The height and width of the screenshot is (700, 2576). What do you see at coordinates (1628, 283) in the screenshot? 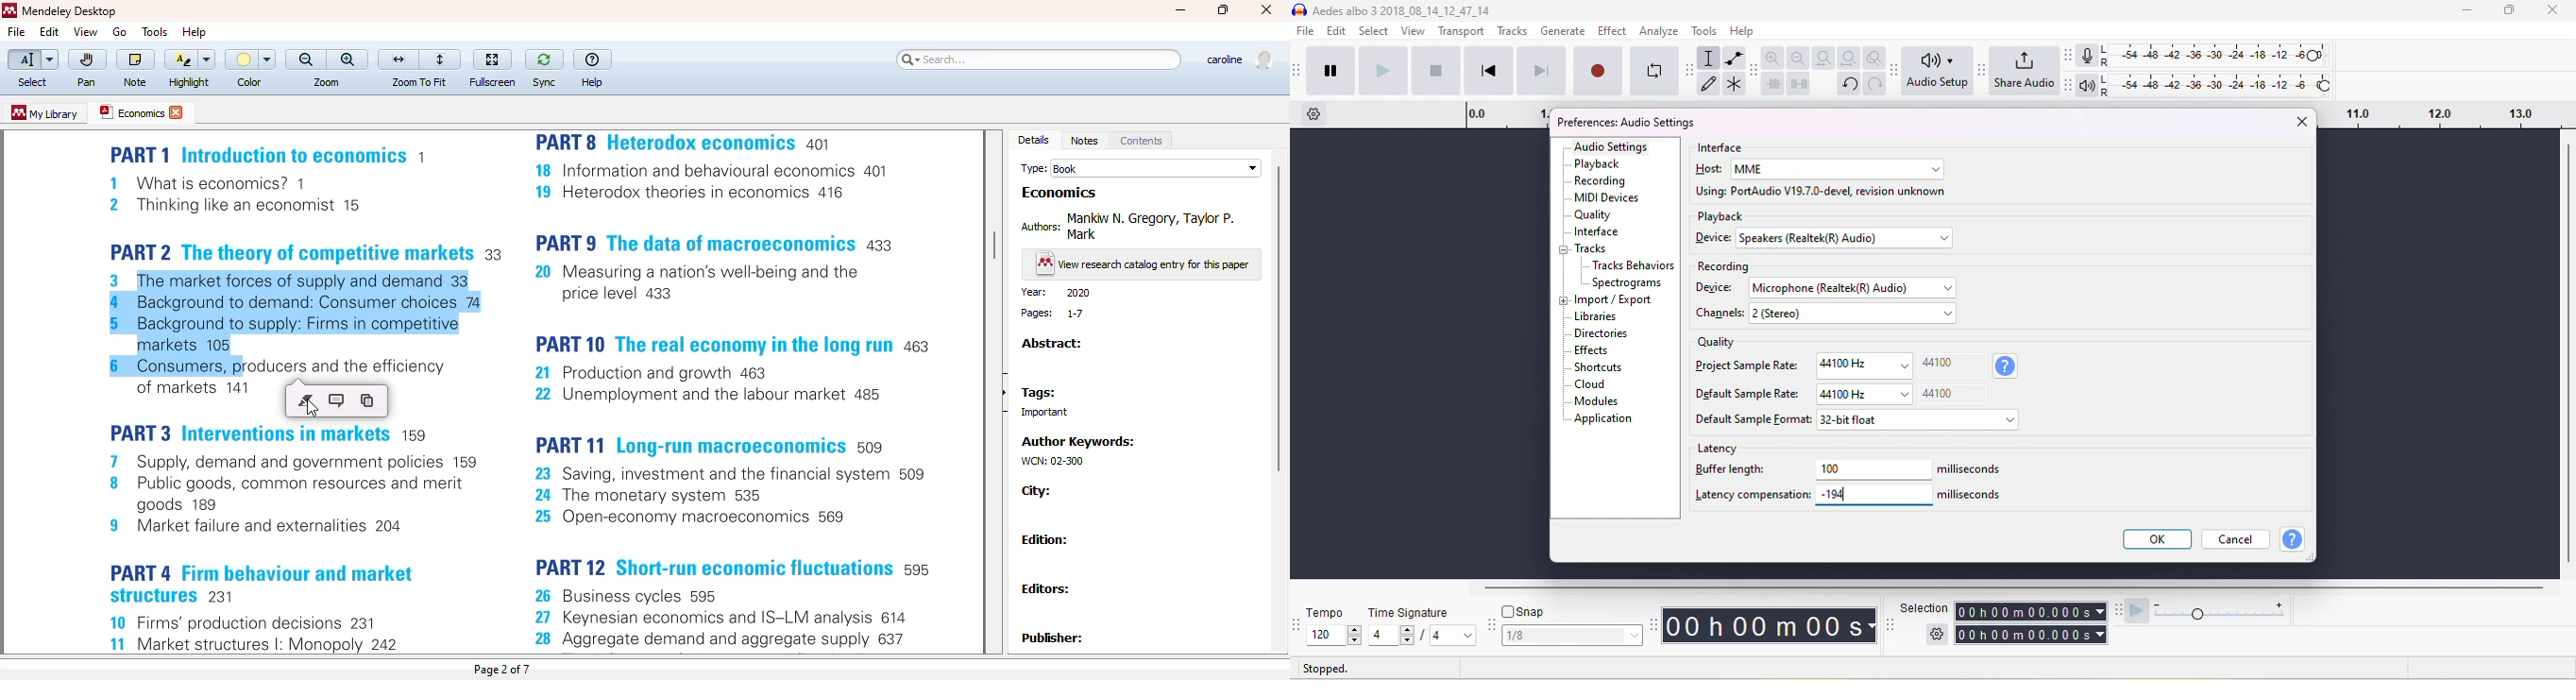
I see `spectrograms` at bounding box center [1628, 283].